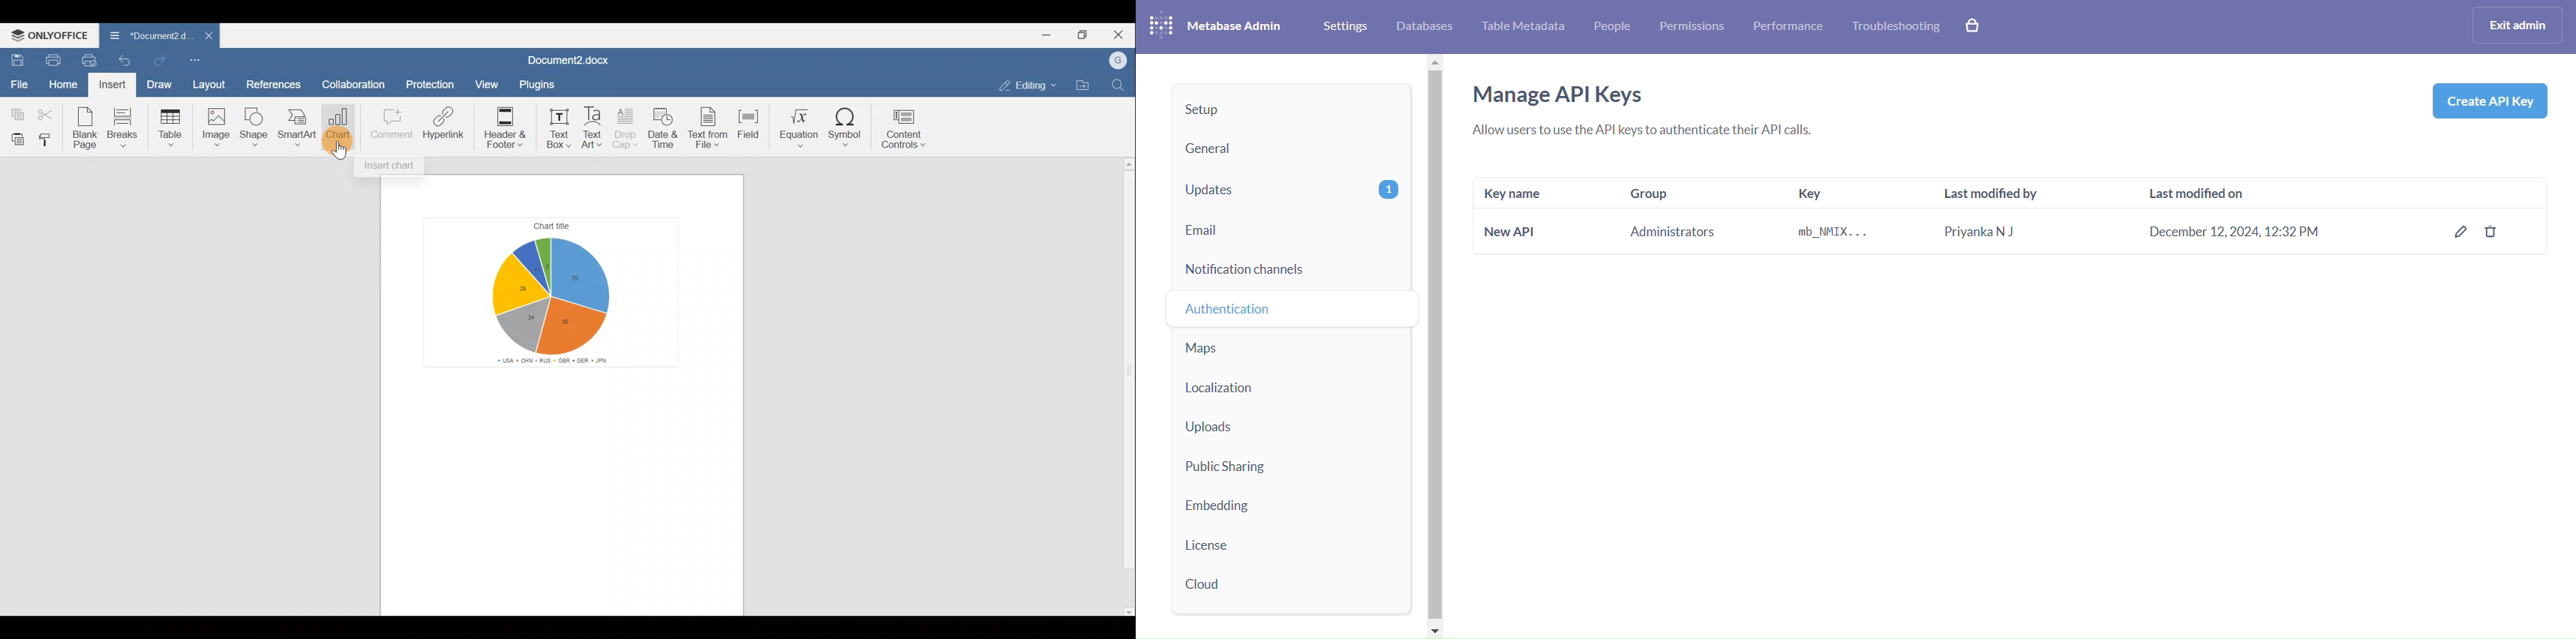  I want to click on Document2.d, so click(144, 37).